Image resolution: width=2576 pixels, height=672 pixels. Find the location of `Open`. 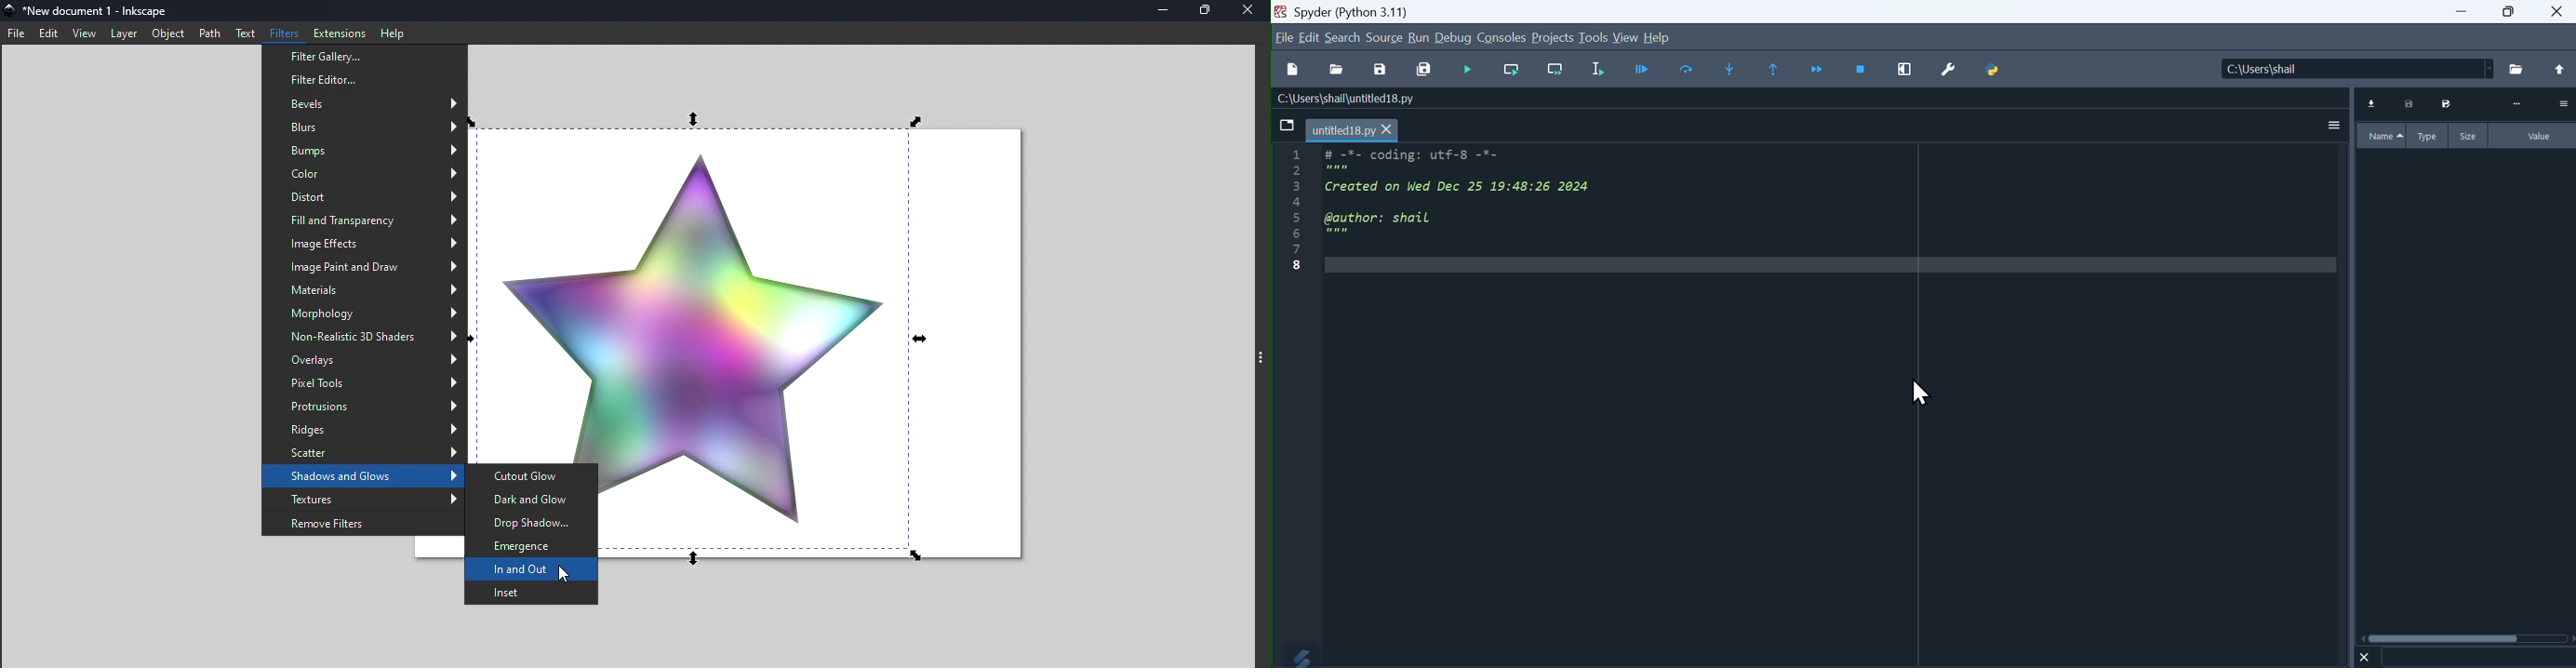

Open is located at coordinates (1338, 71).